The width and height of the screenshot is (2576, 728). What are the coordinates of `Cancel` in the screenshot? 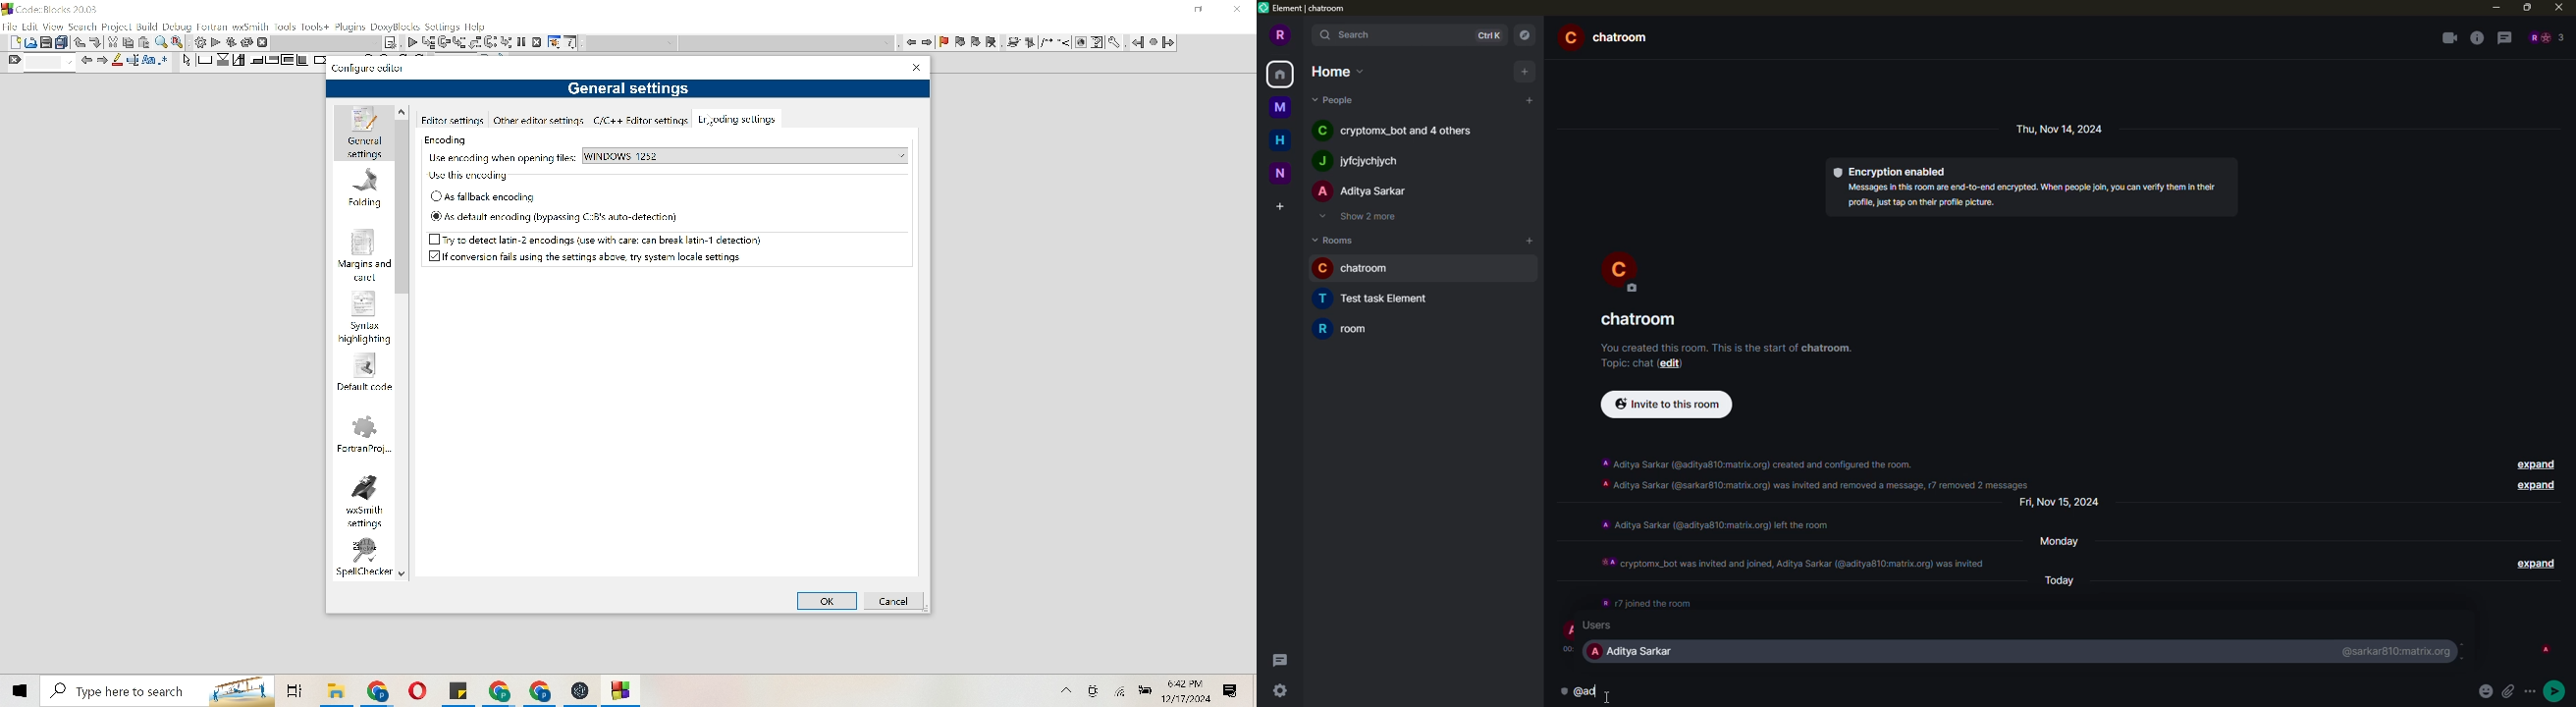 It's located at (538, 42).